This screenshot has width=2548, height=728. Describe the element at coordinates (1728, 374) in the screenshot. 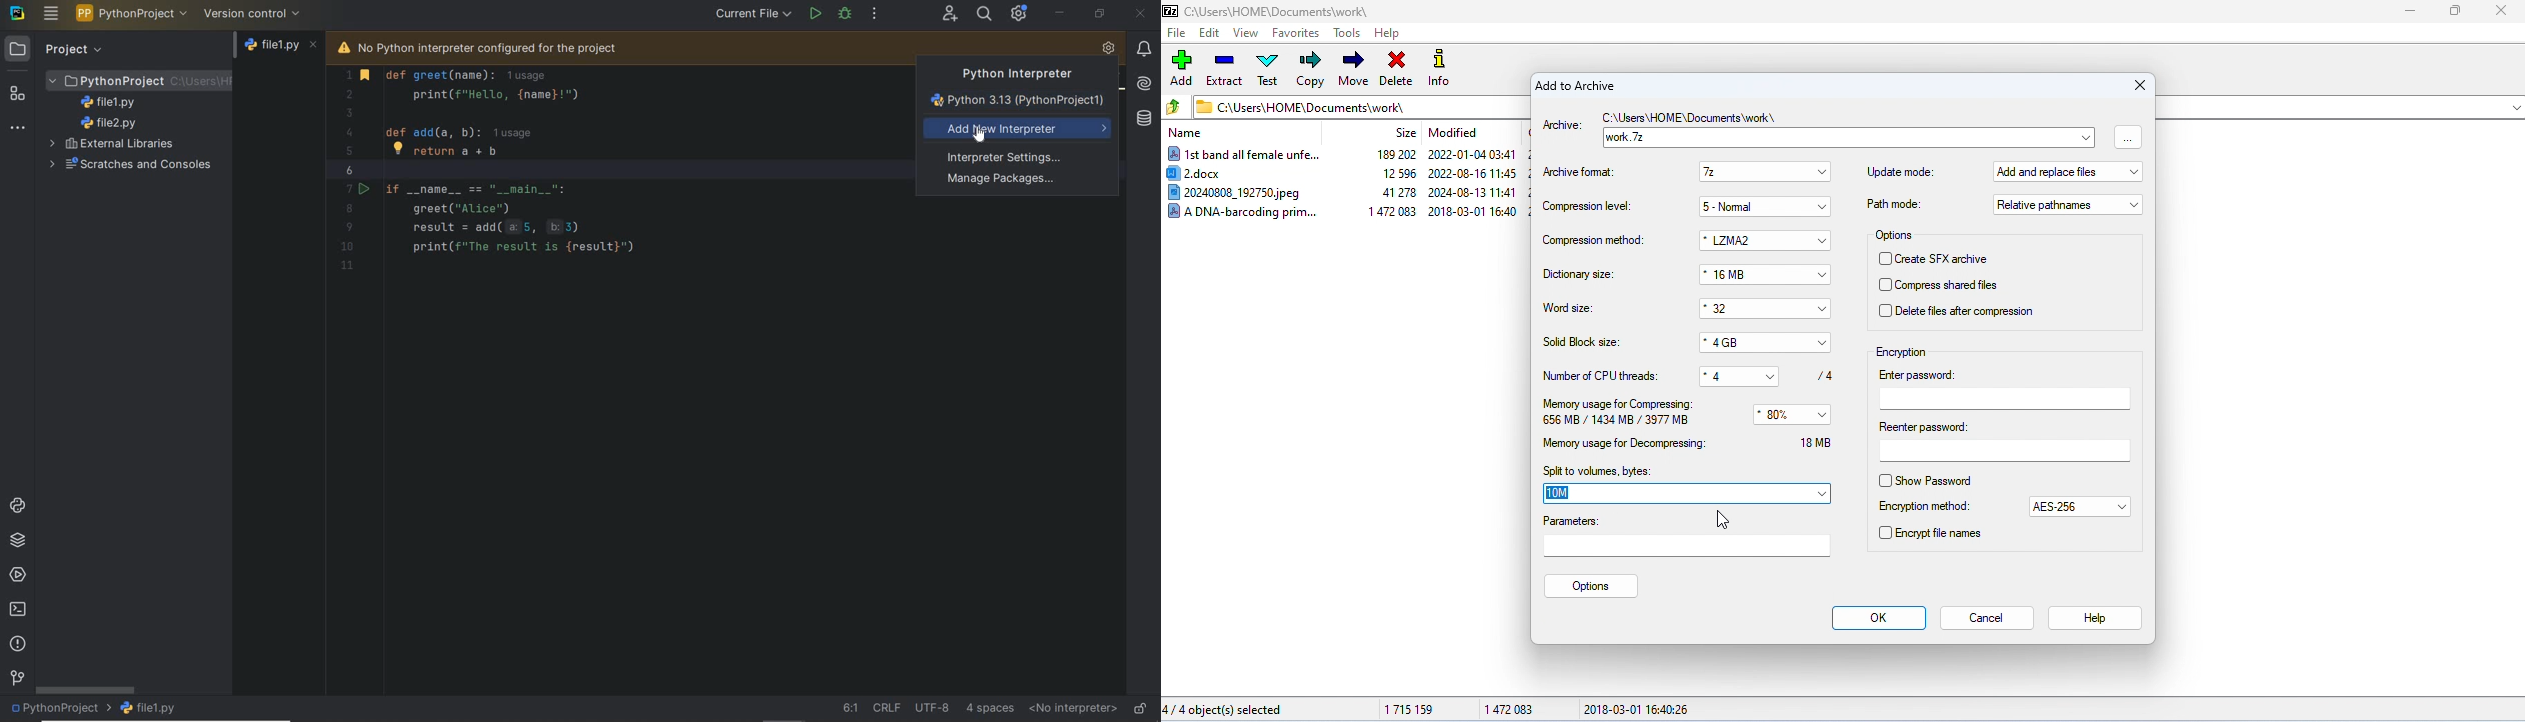

I see `*4` at that location.